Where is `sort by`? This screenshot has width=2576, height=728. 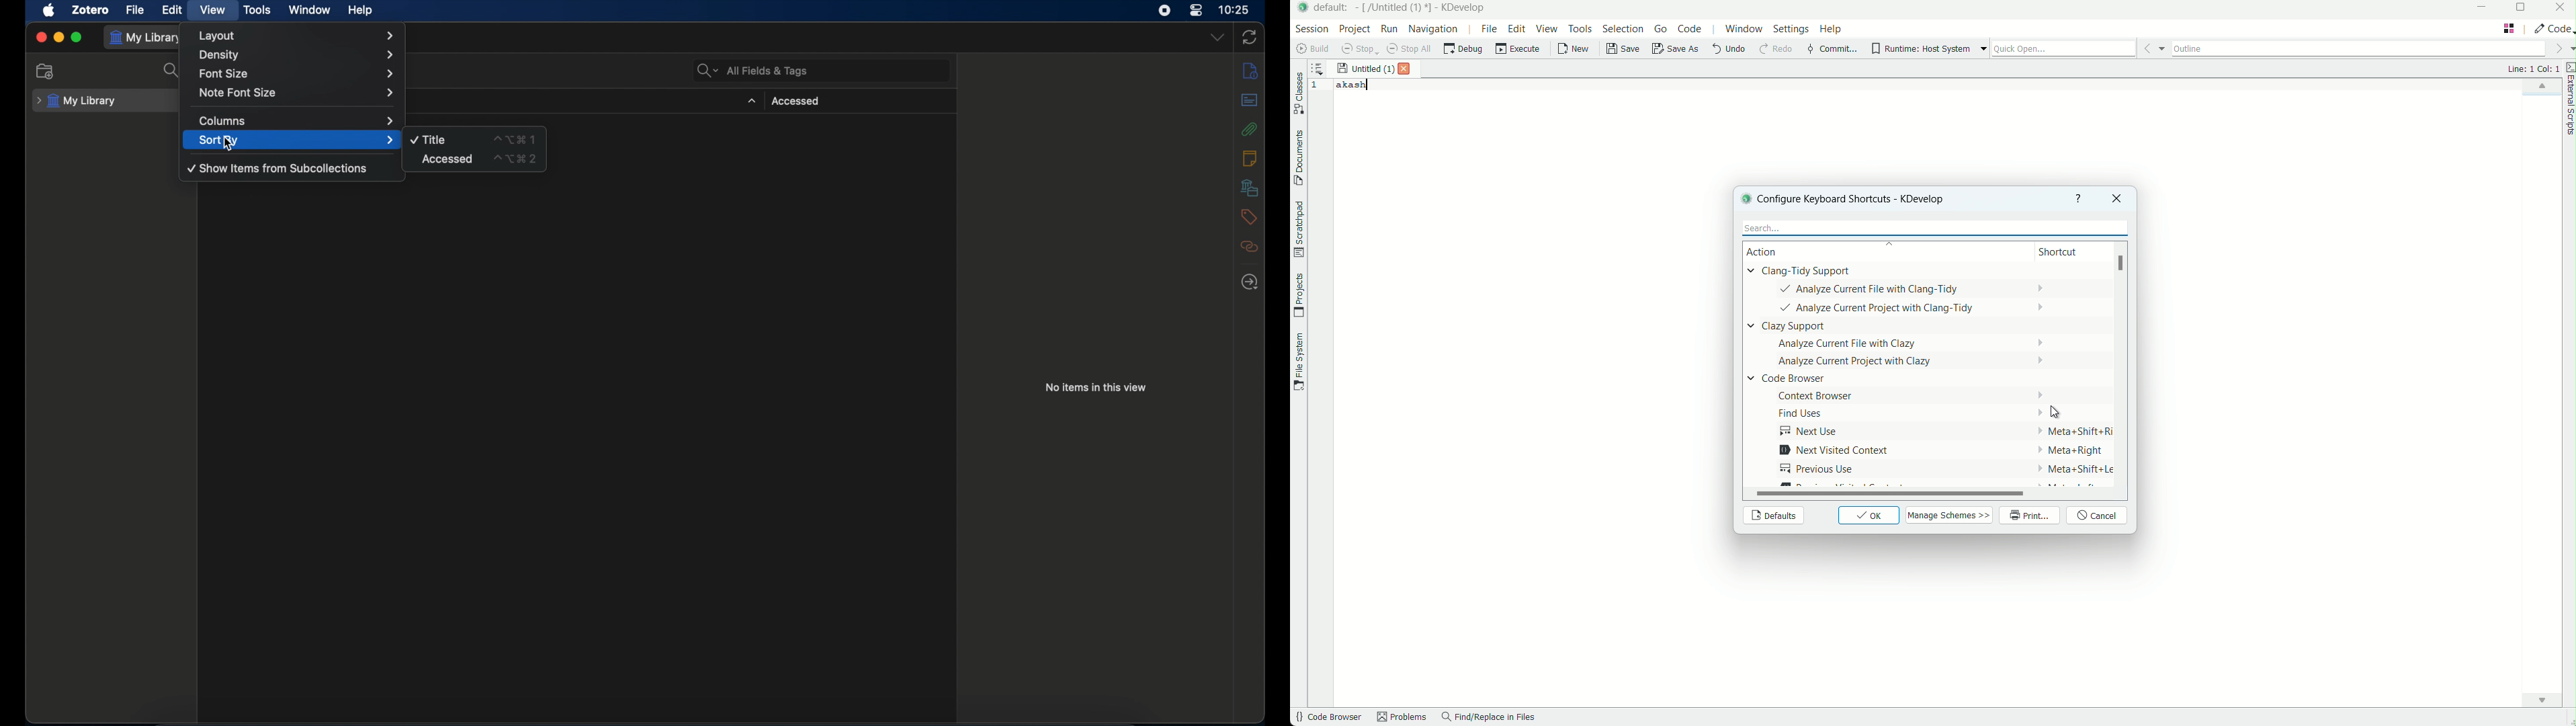 sort by is located at coordinates (296, 140).